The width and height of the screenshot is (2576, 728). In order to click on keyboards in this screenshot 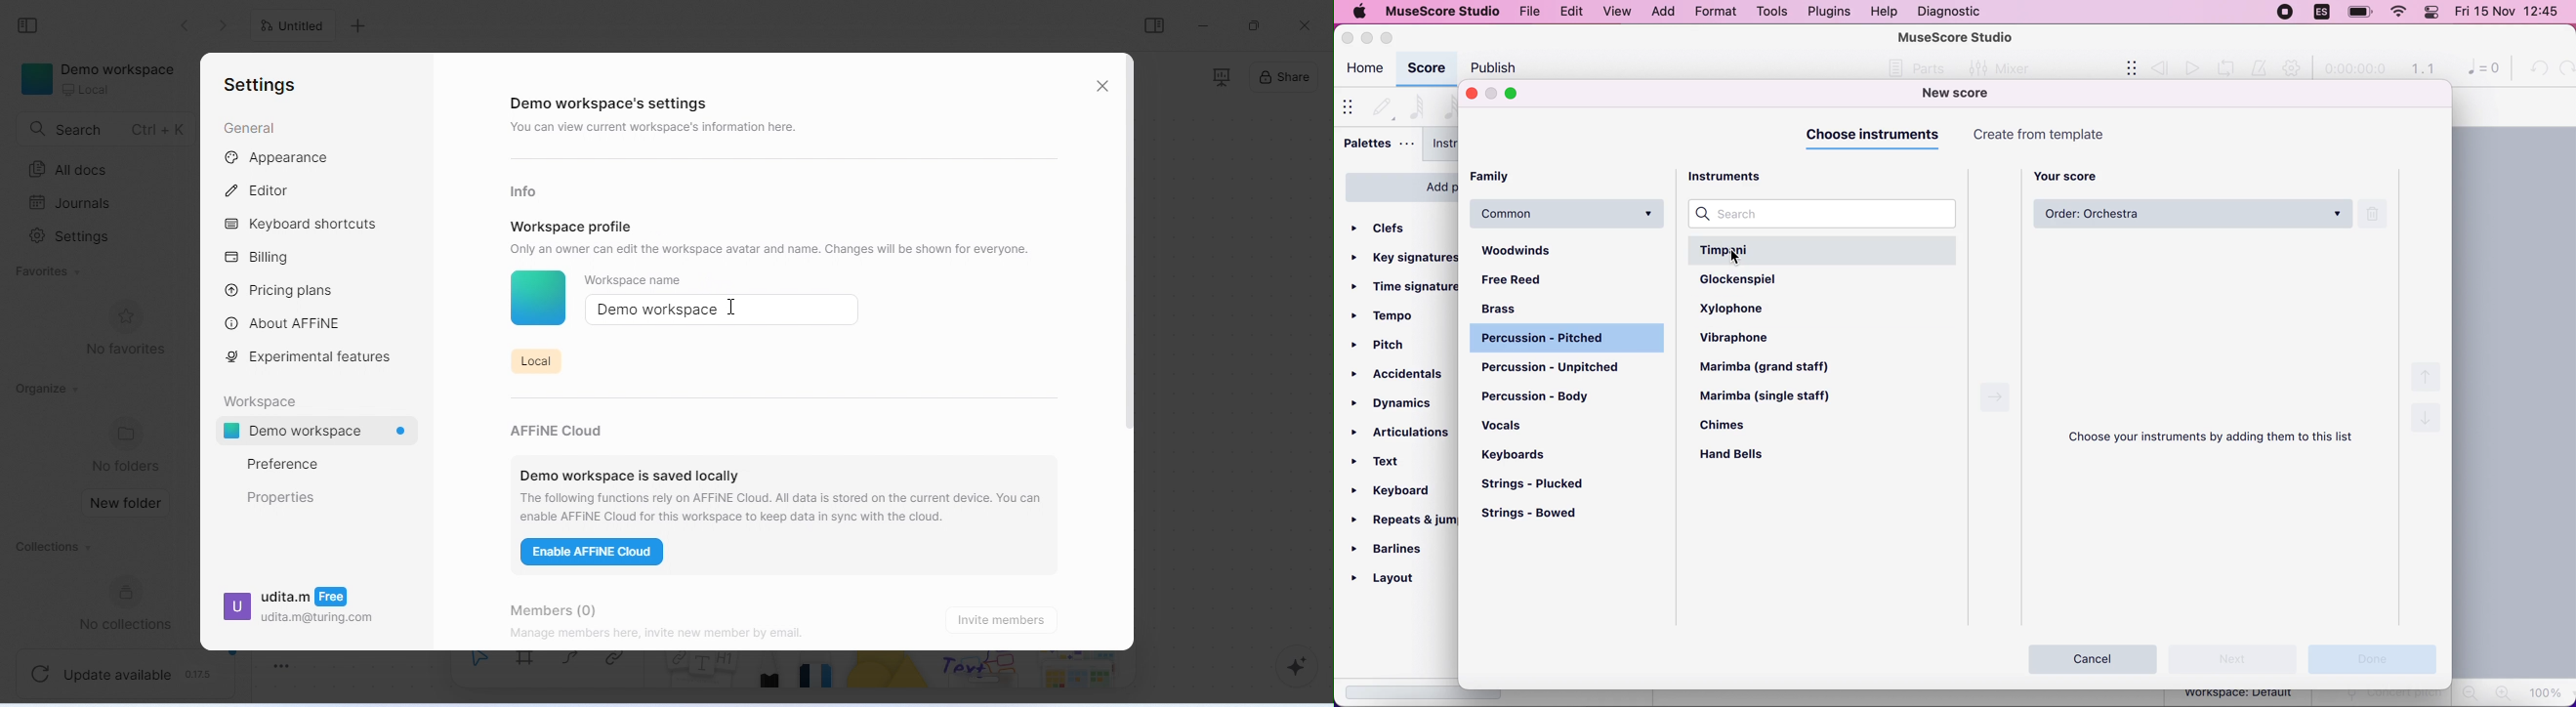, I will do `click(1515, 455)`.